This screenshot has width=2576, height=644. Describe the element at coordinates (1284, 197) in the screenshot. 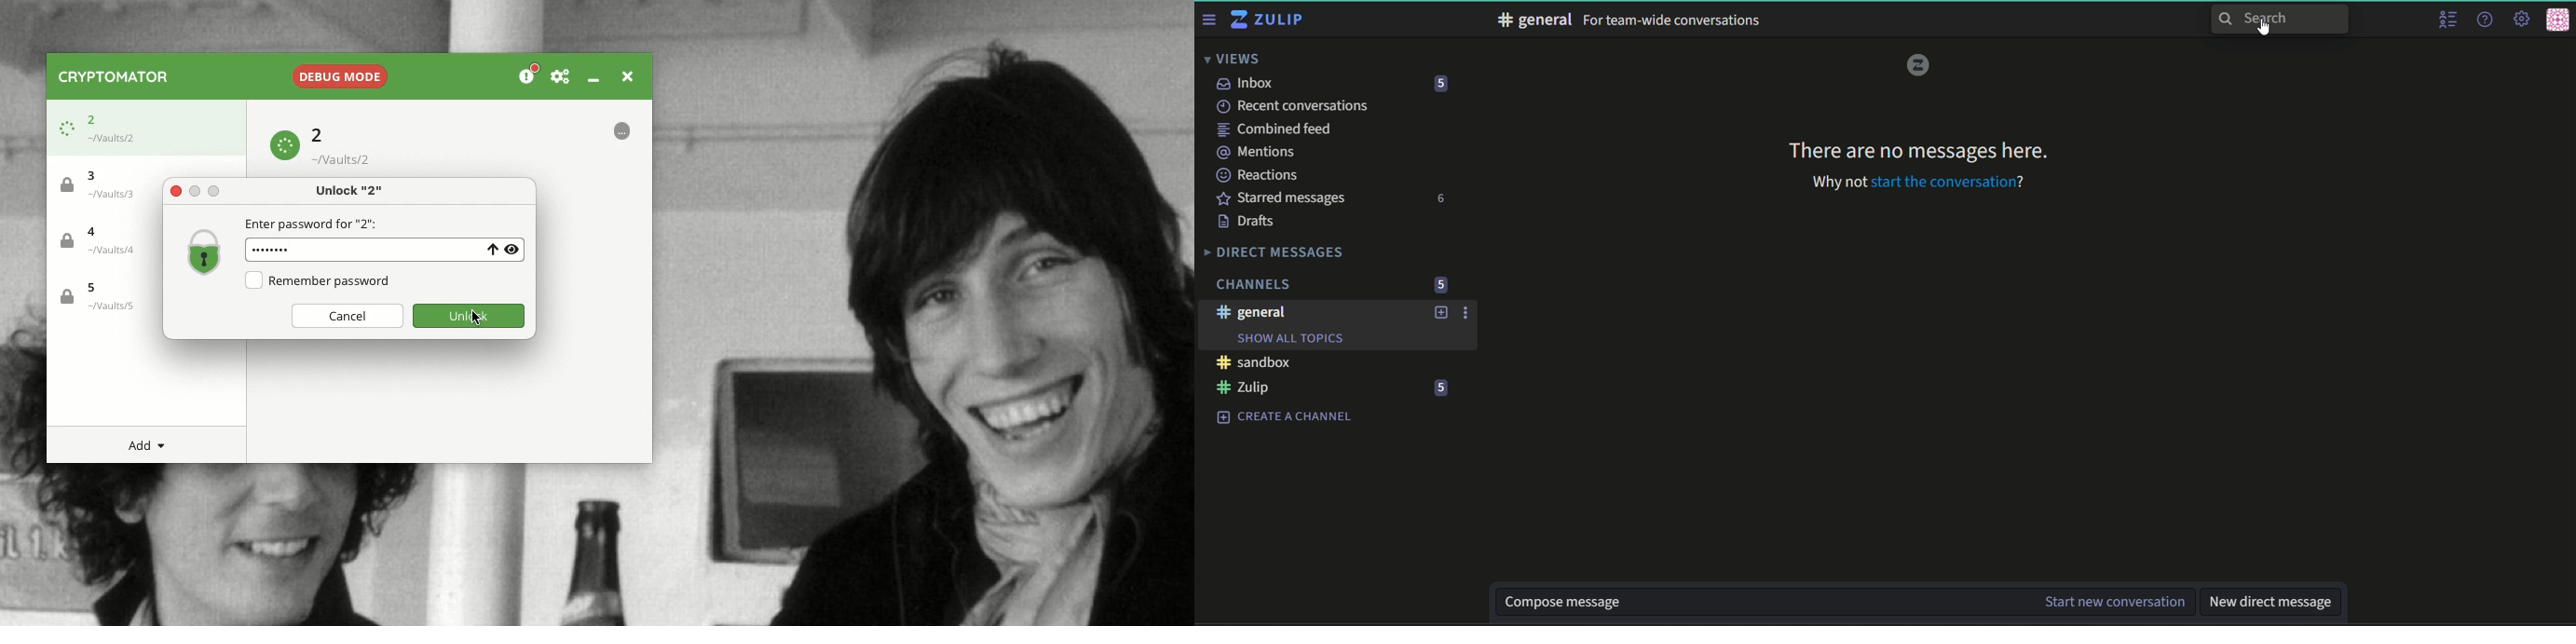

I see `Starred messages` at that location.